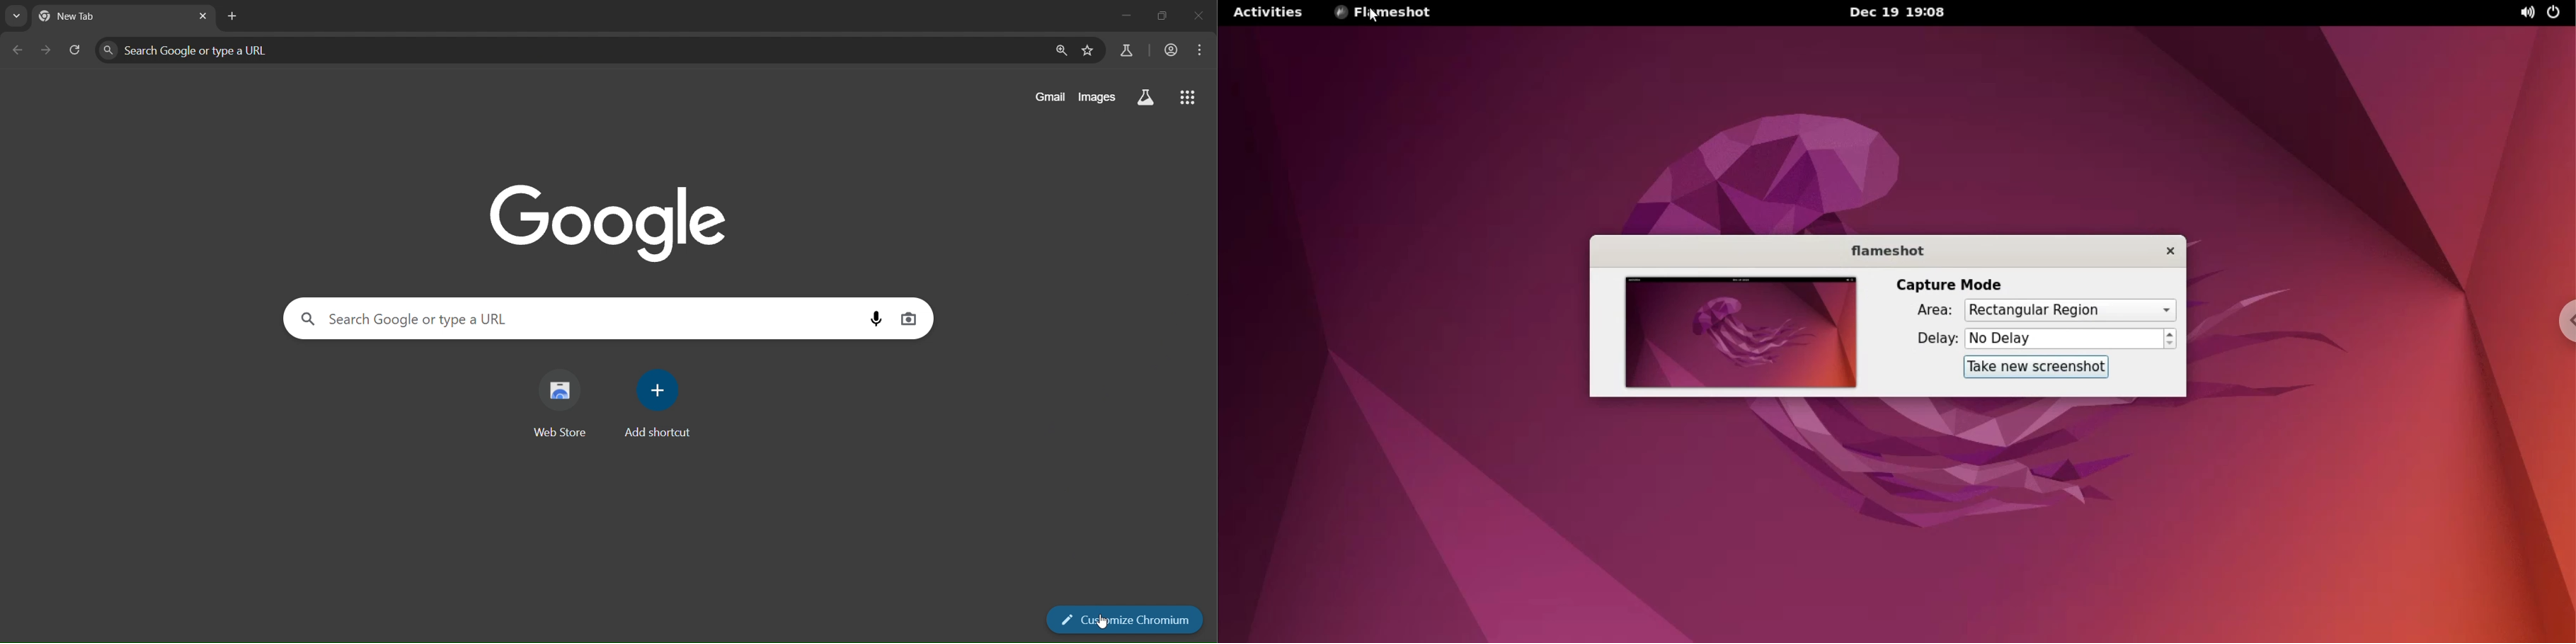 This screenshot has width=2576, height=644. Describe the element at coordinates (2524, 13) in the screenshot. I see `sound options` at that location.